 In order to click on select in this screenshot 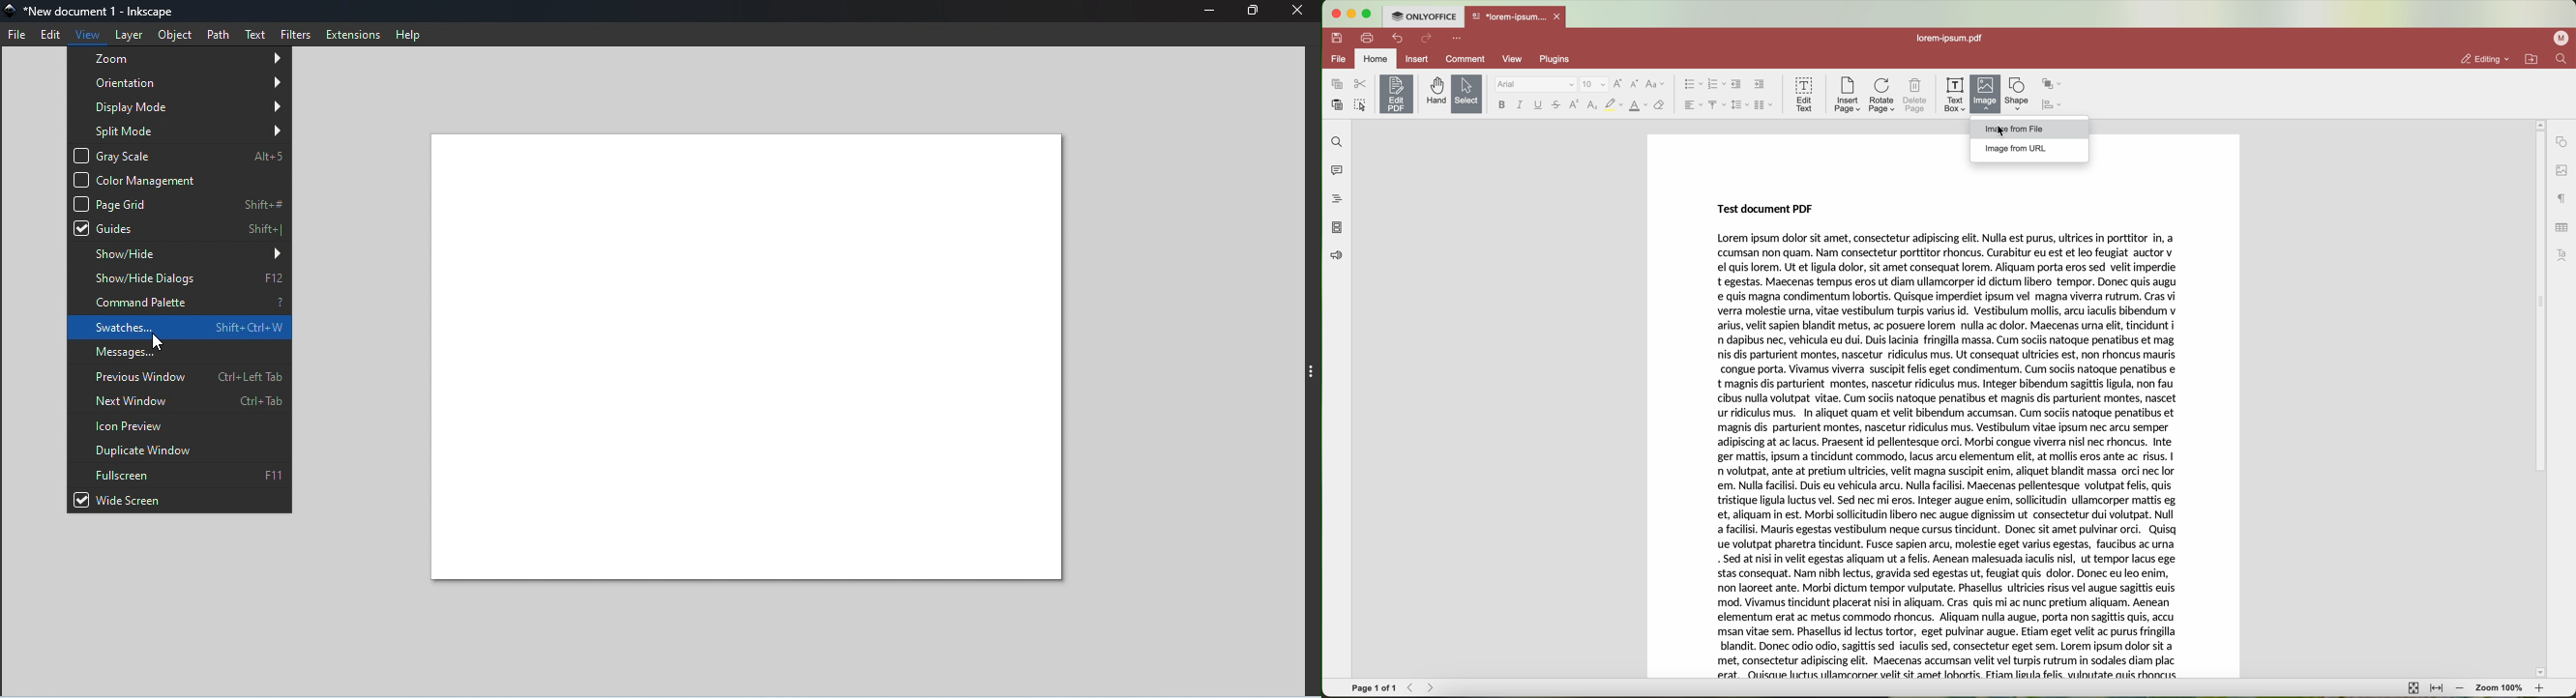, I will do `click(1467, 95)`.